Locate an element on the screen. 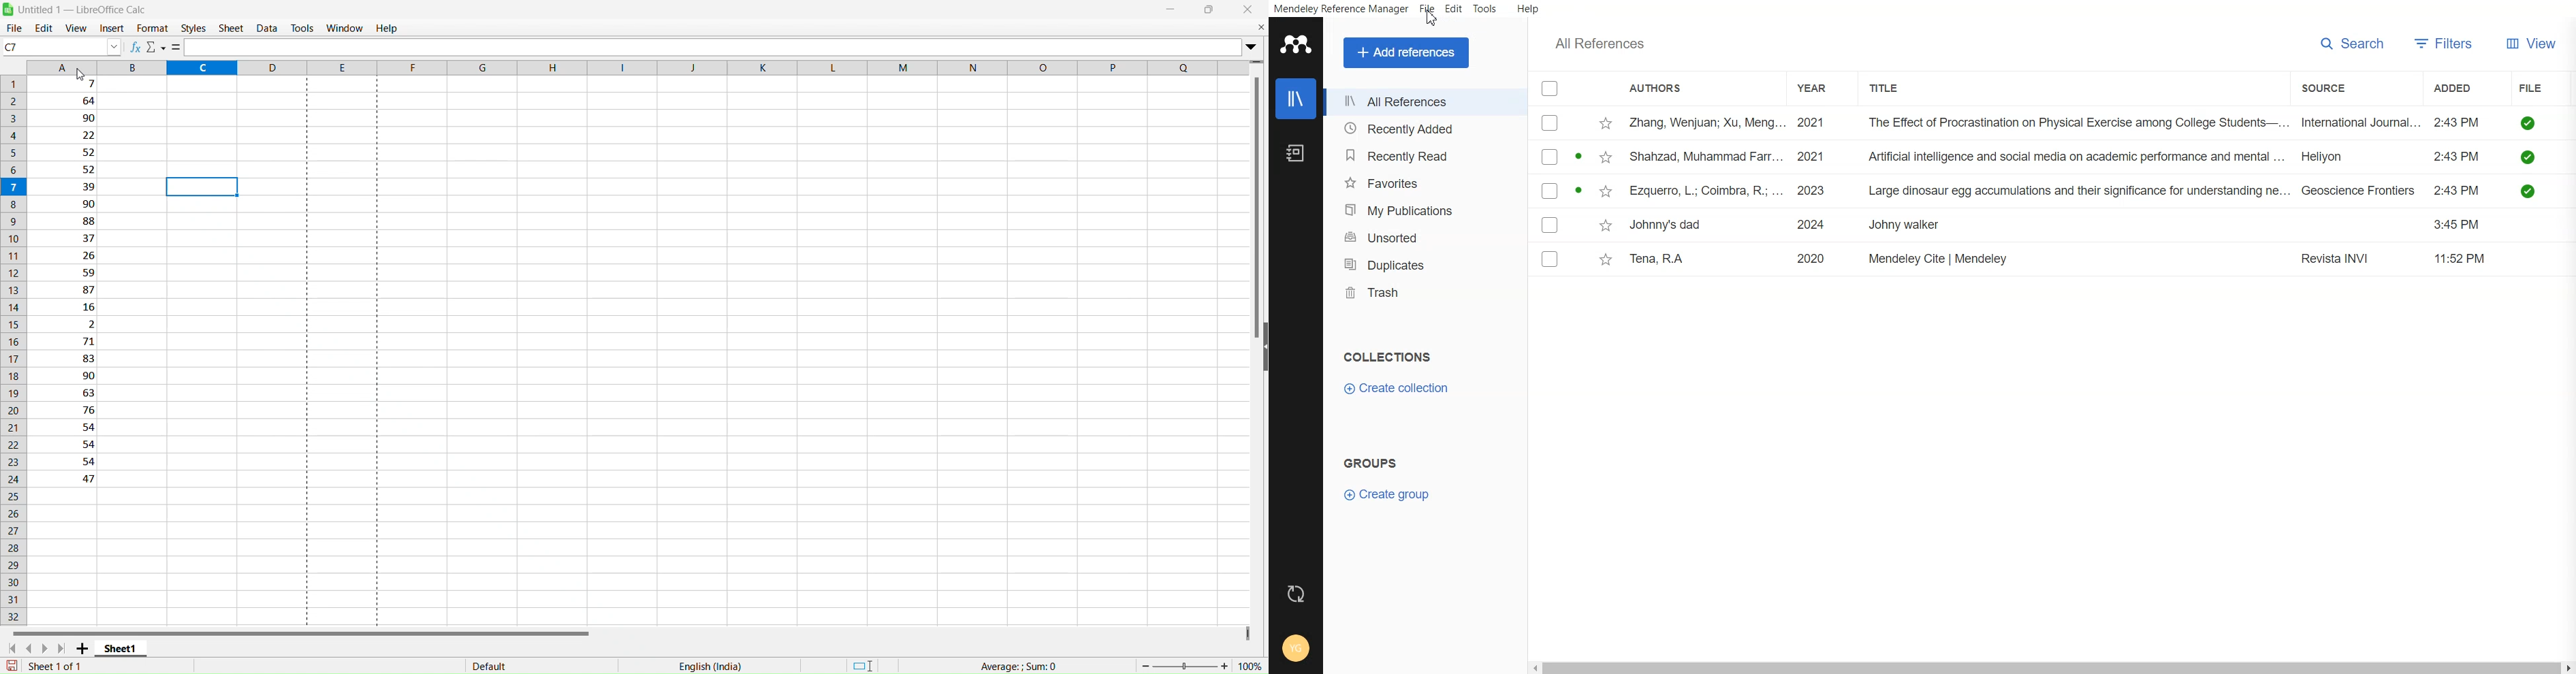  checkbox is located at coordinates (1550, 190).